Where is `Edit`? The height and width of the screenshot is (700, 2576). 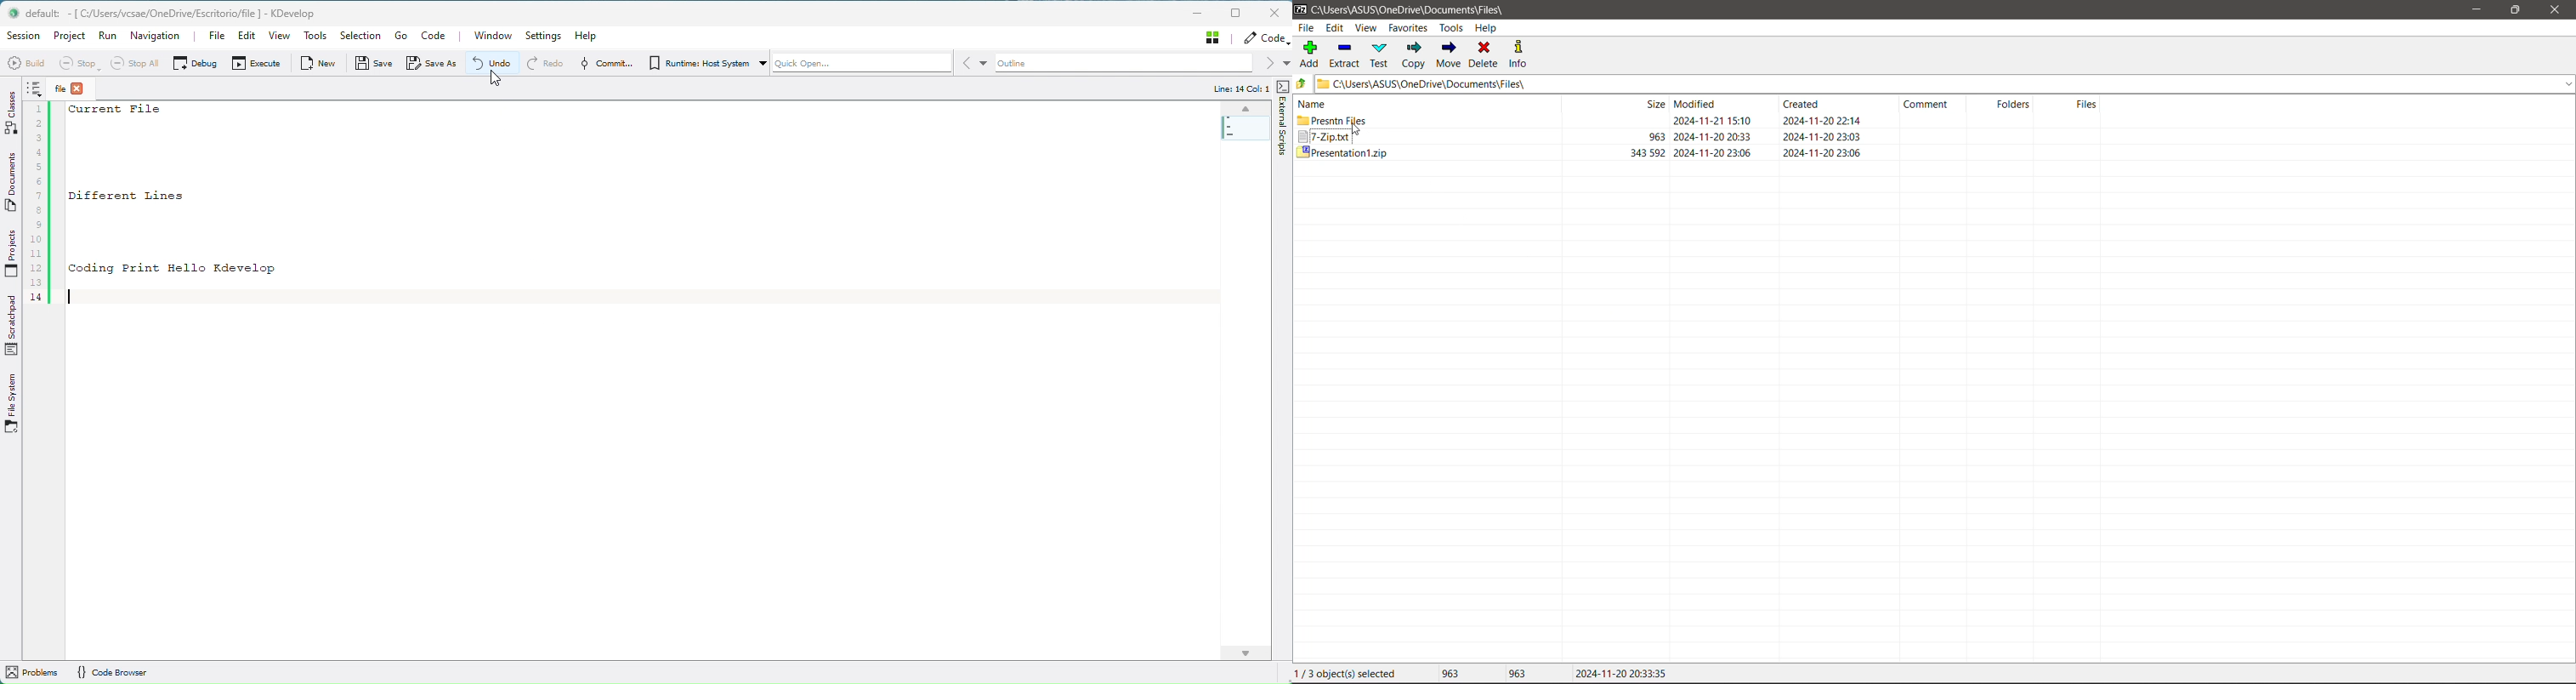
Edit is located at coordinates (1337, 28).